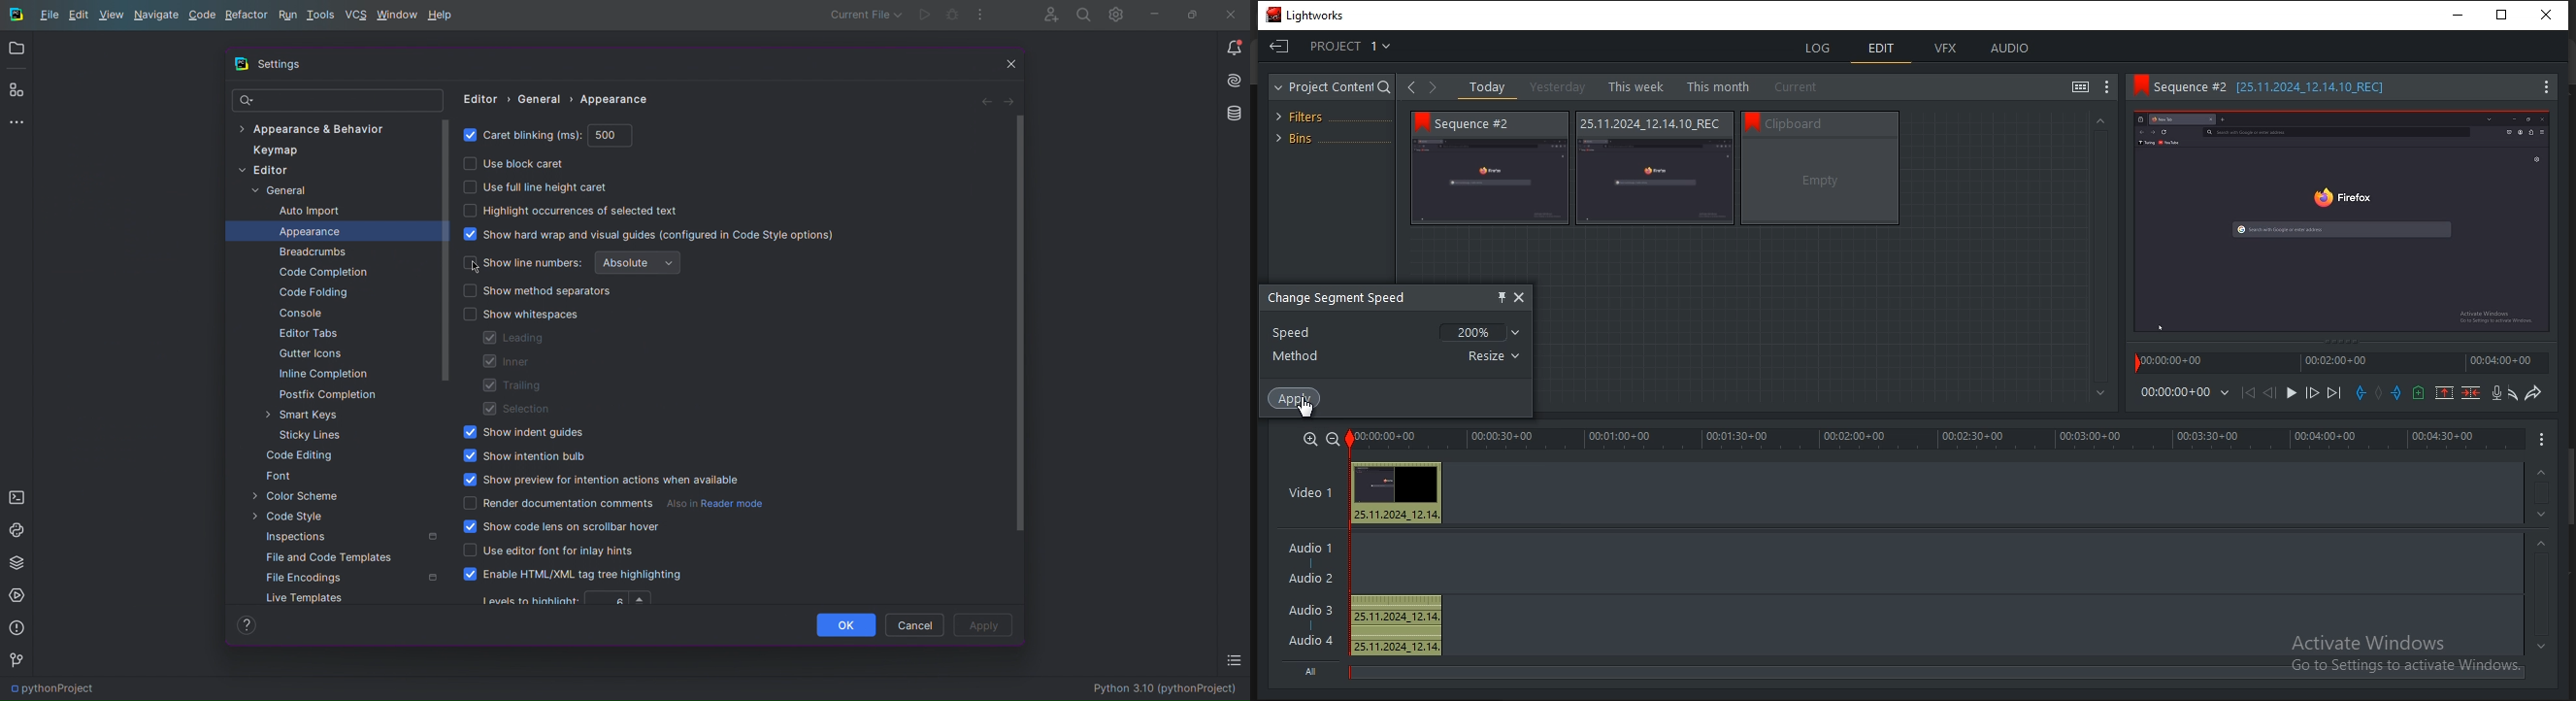 This screenshot has height=728, width=2576. I want to click on Code Folding , so click(310, 293).